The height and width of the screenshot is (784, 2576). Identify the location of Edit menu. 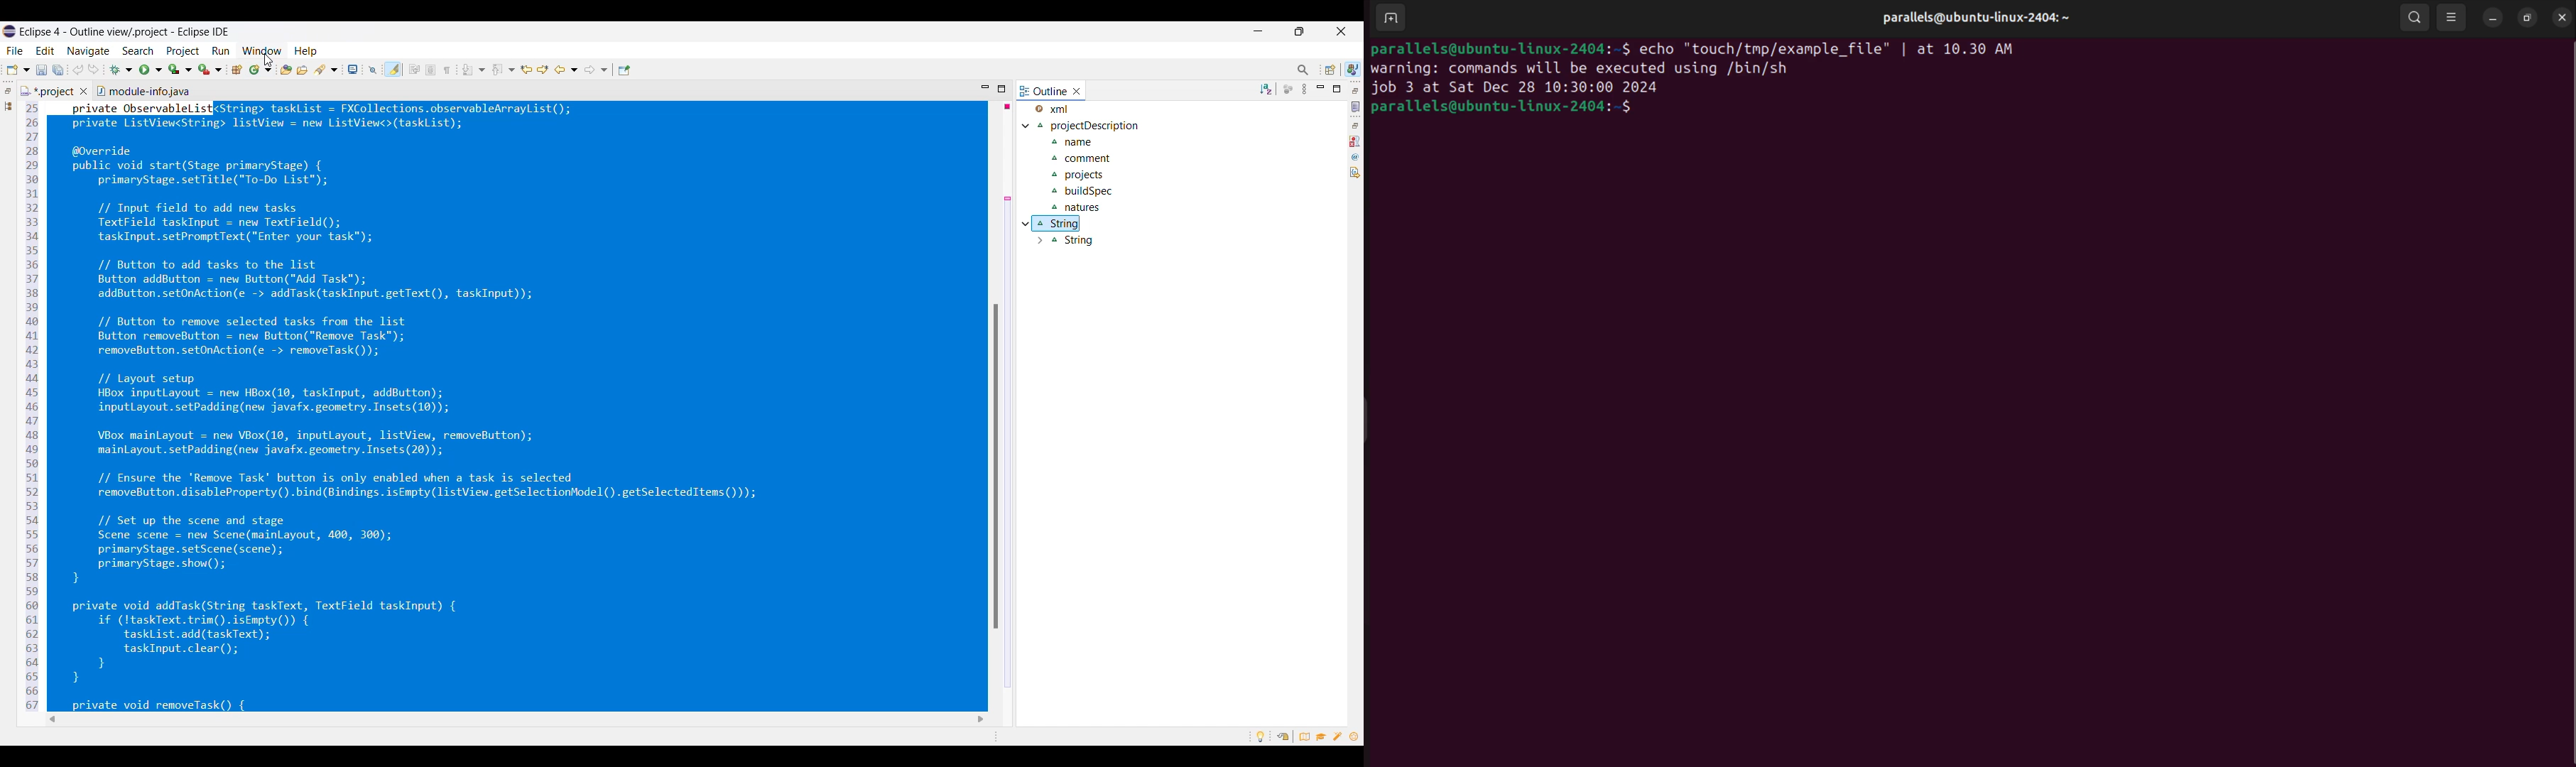
(45, 50).